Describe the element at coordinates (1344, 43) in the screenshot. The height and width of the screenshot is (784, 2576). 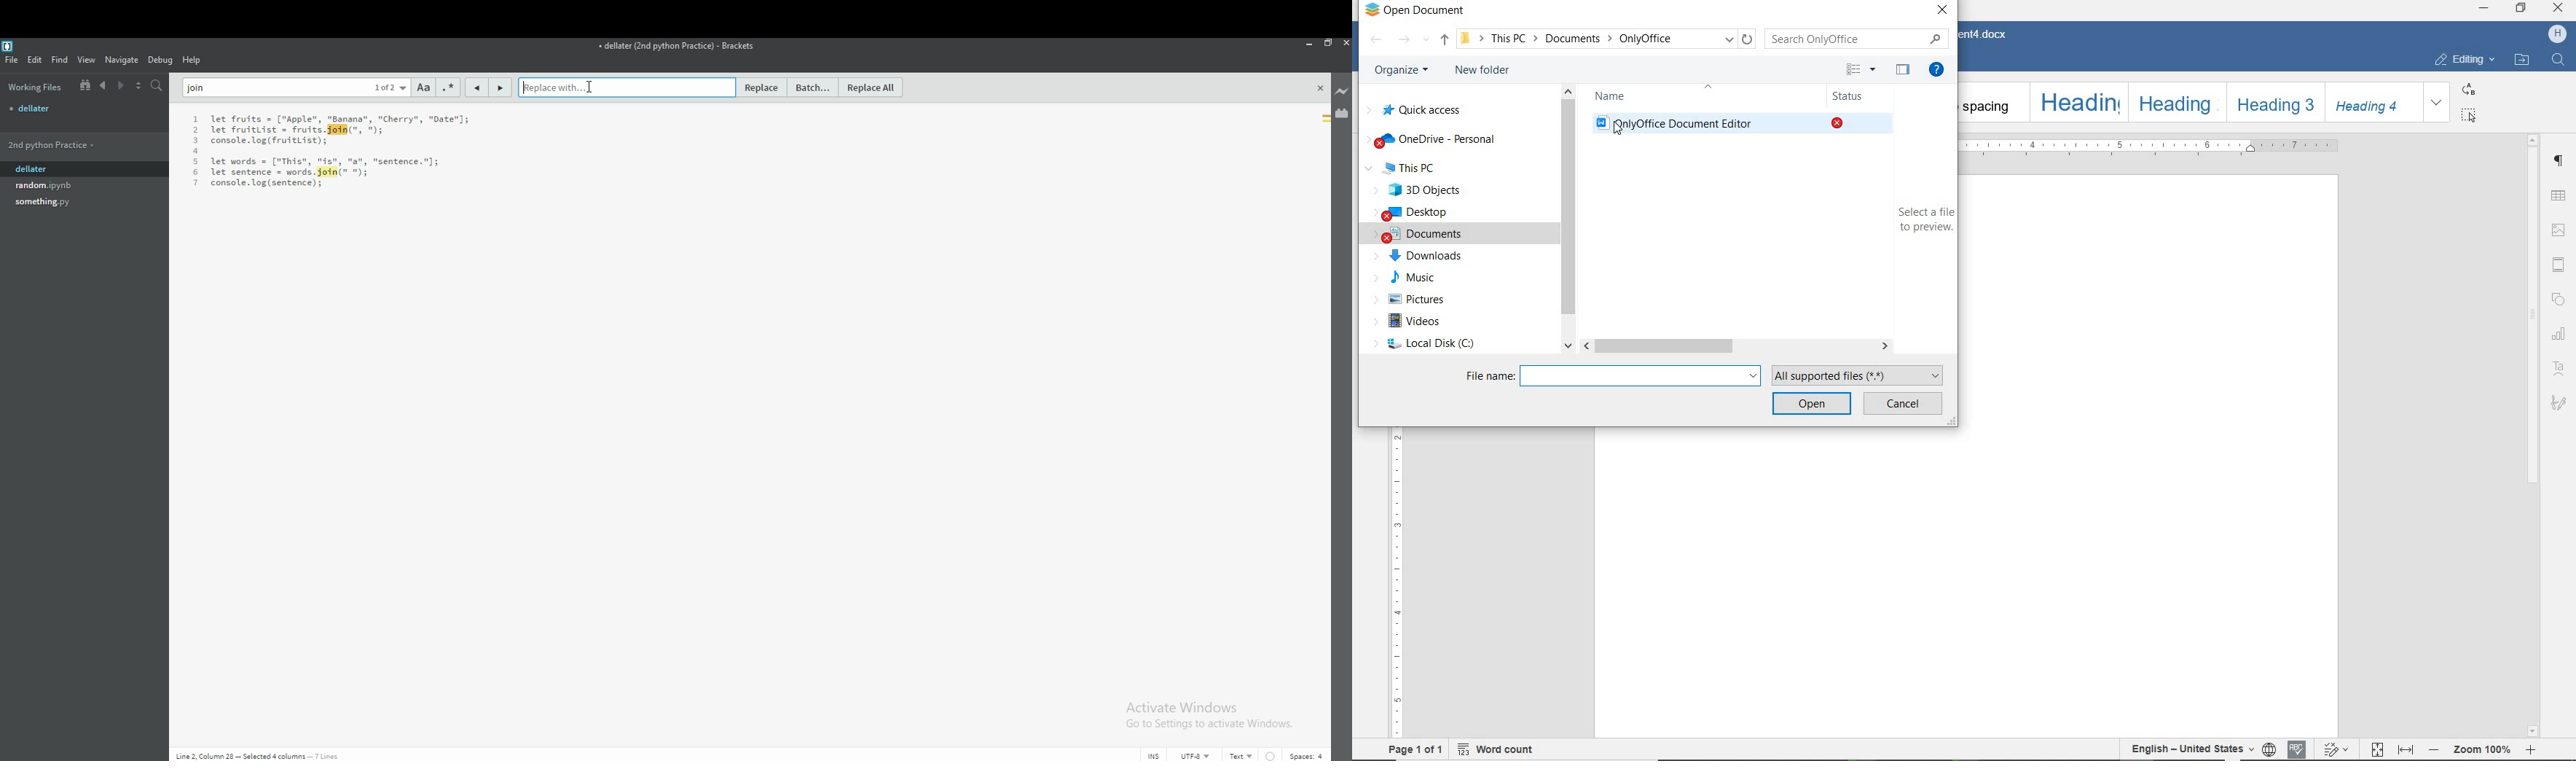
I see `close` at that location.